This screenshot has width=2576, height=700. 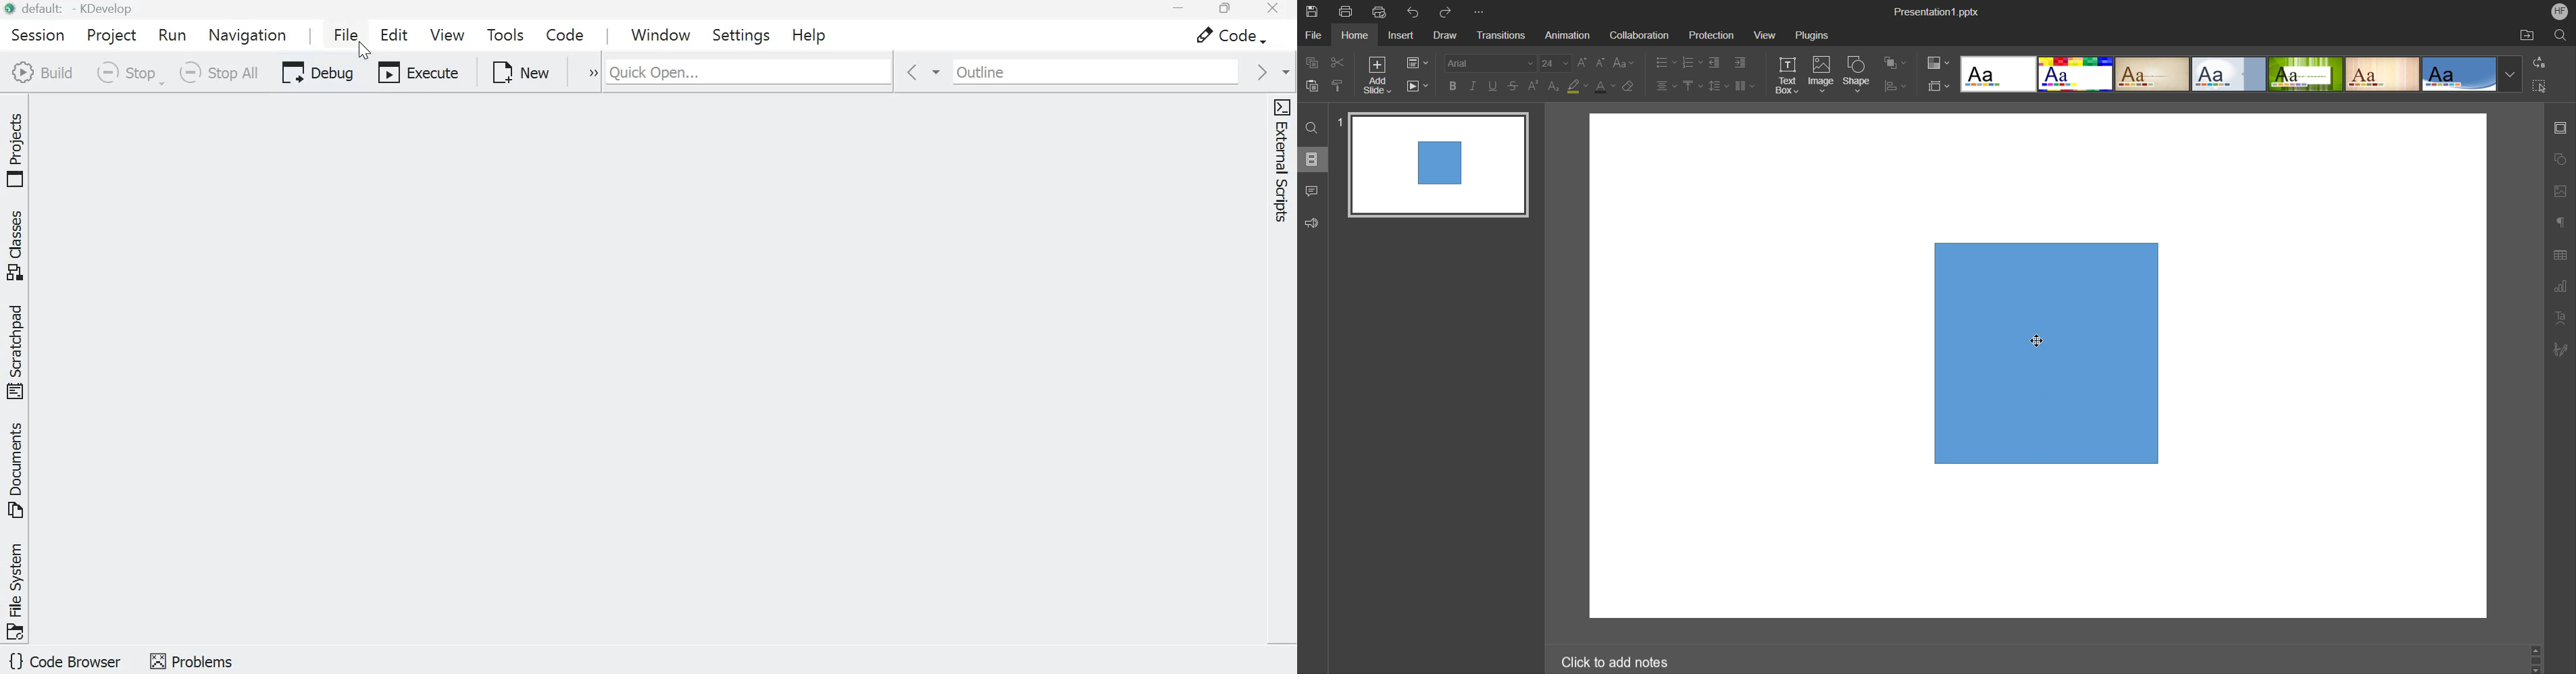 I want to click on Replace, so click(x=2539, y=63).